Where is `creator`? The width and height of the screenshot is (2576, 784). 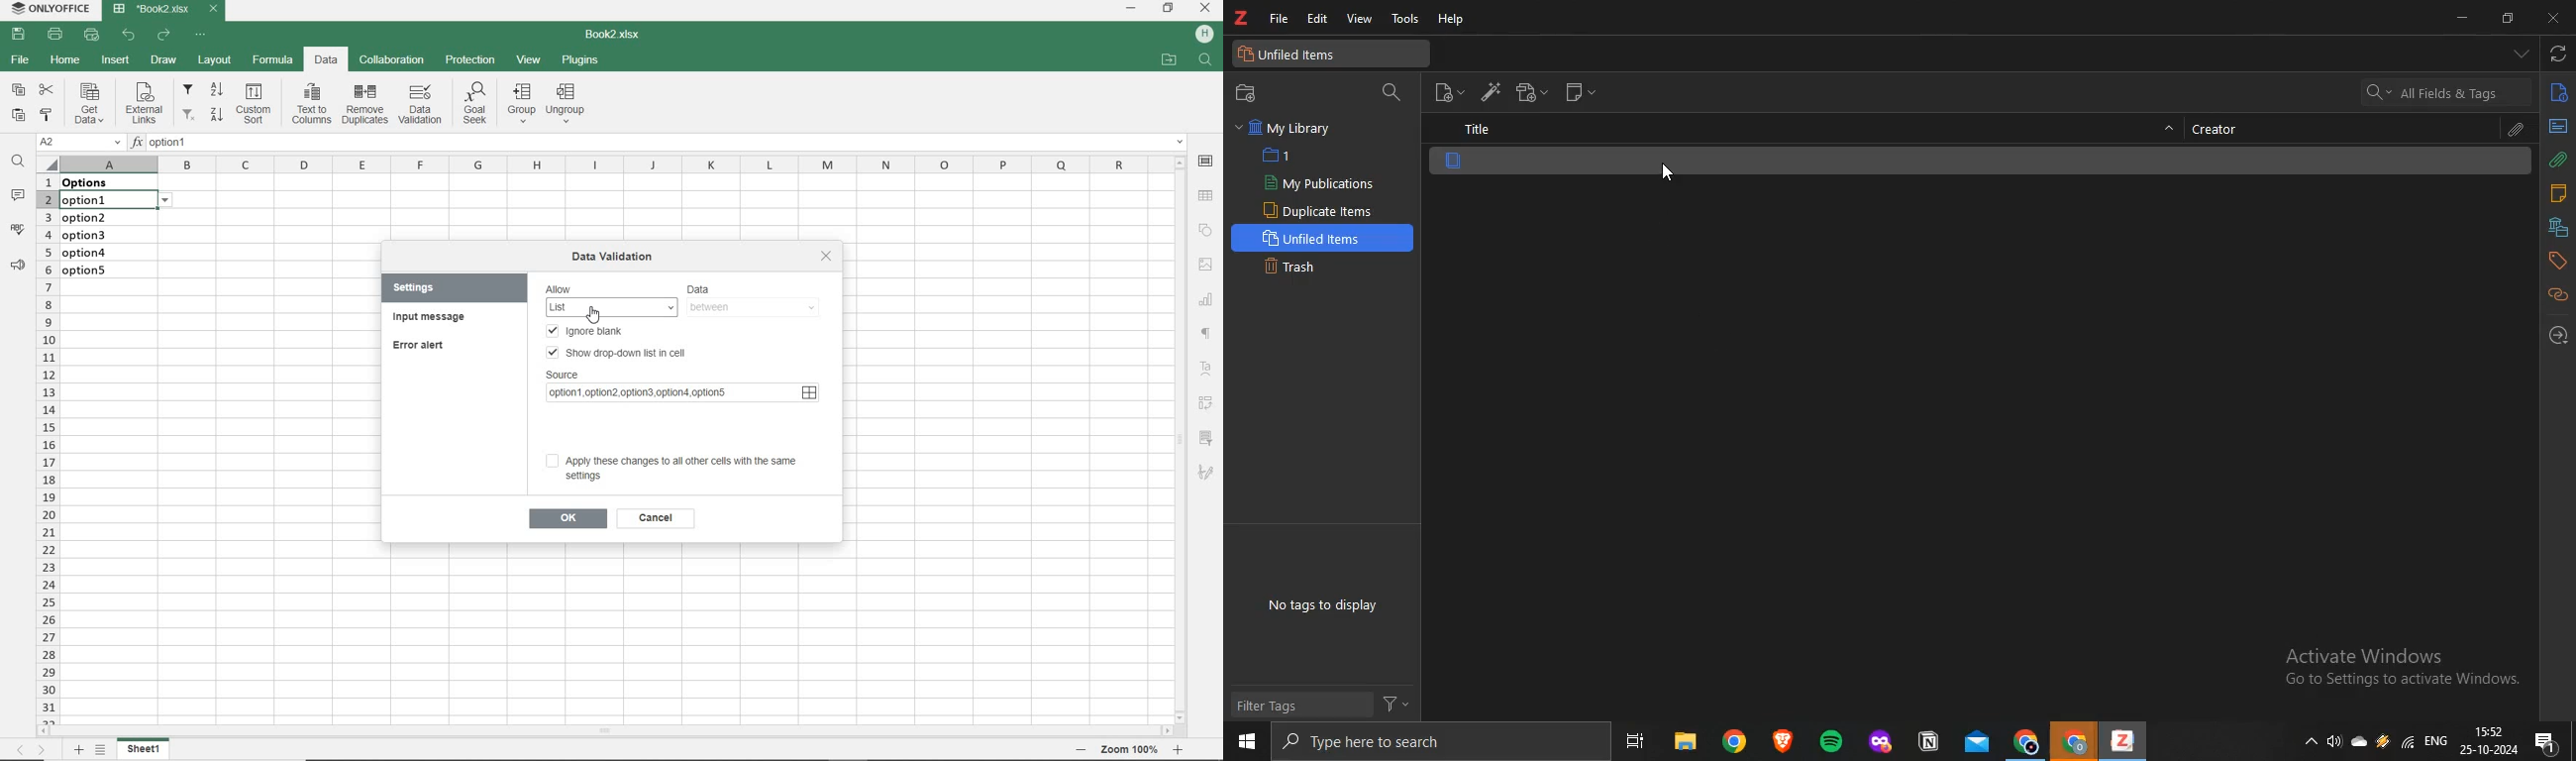 creator is located at coordinates (2222, 128).